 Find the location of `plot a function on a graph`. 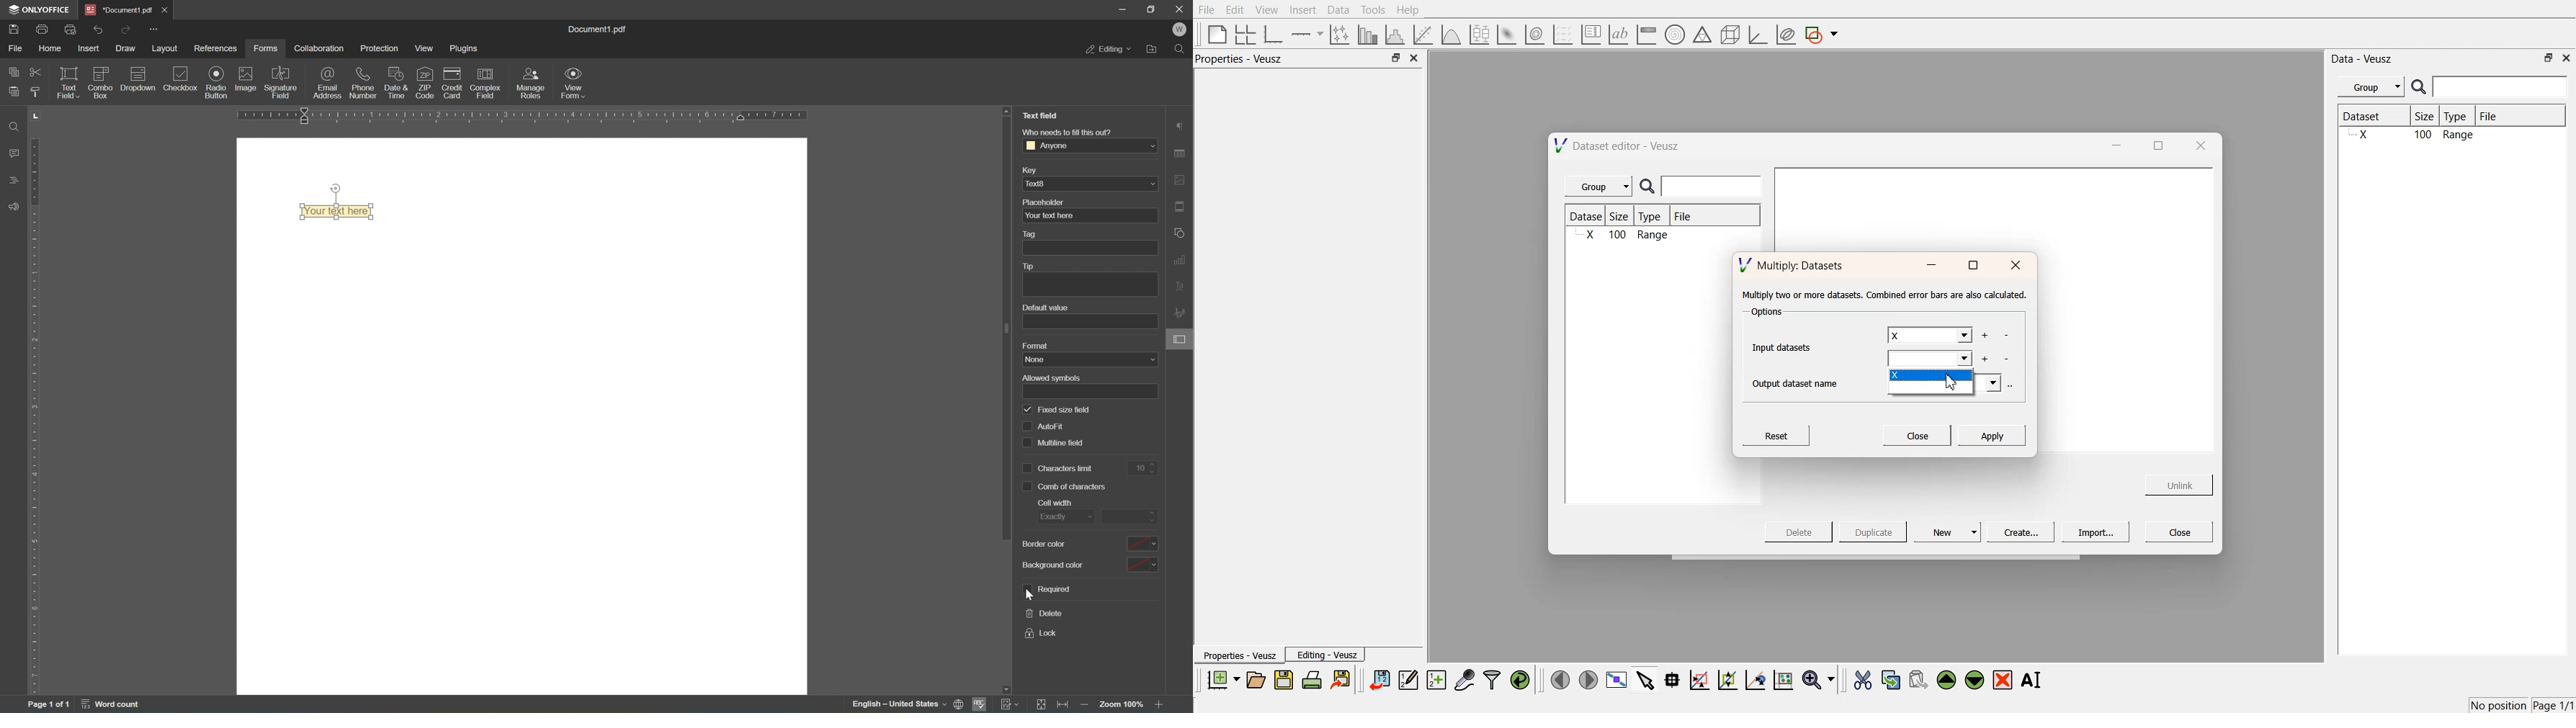

plot a function on a graph is located at coordinates (1451, 33).